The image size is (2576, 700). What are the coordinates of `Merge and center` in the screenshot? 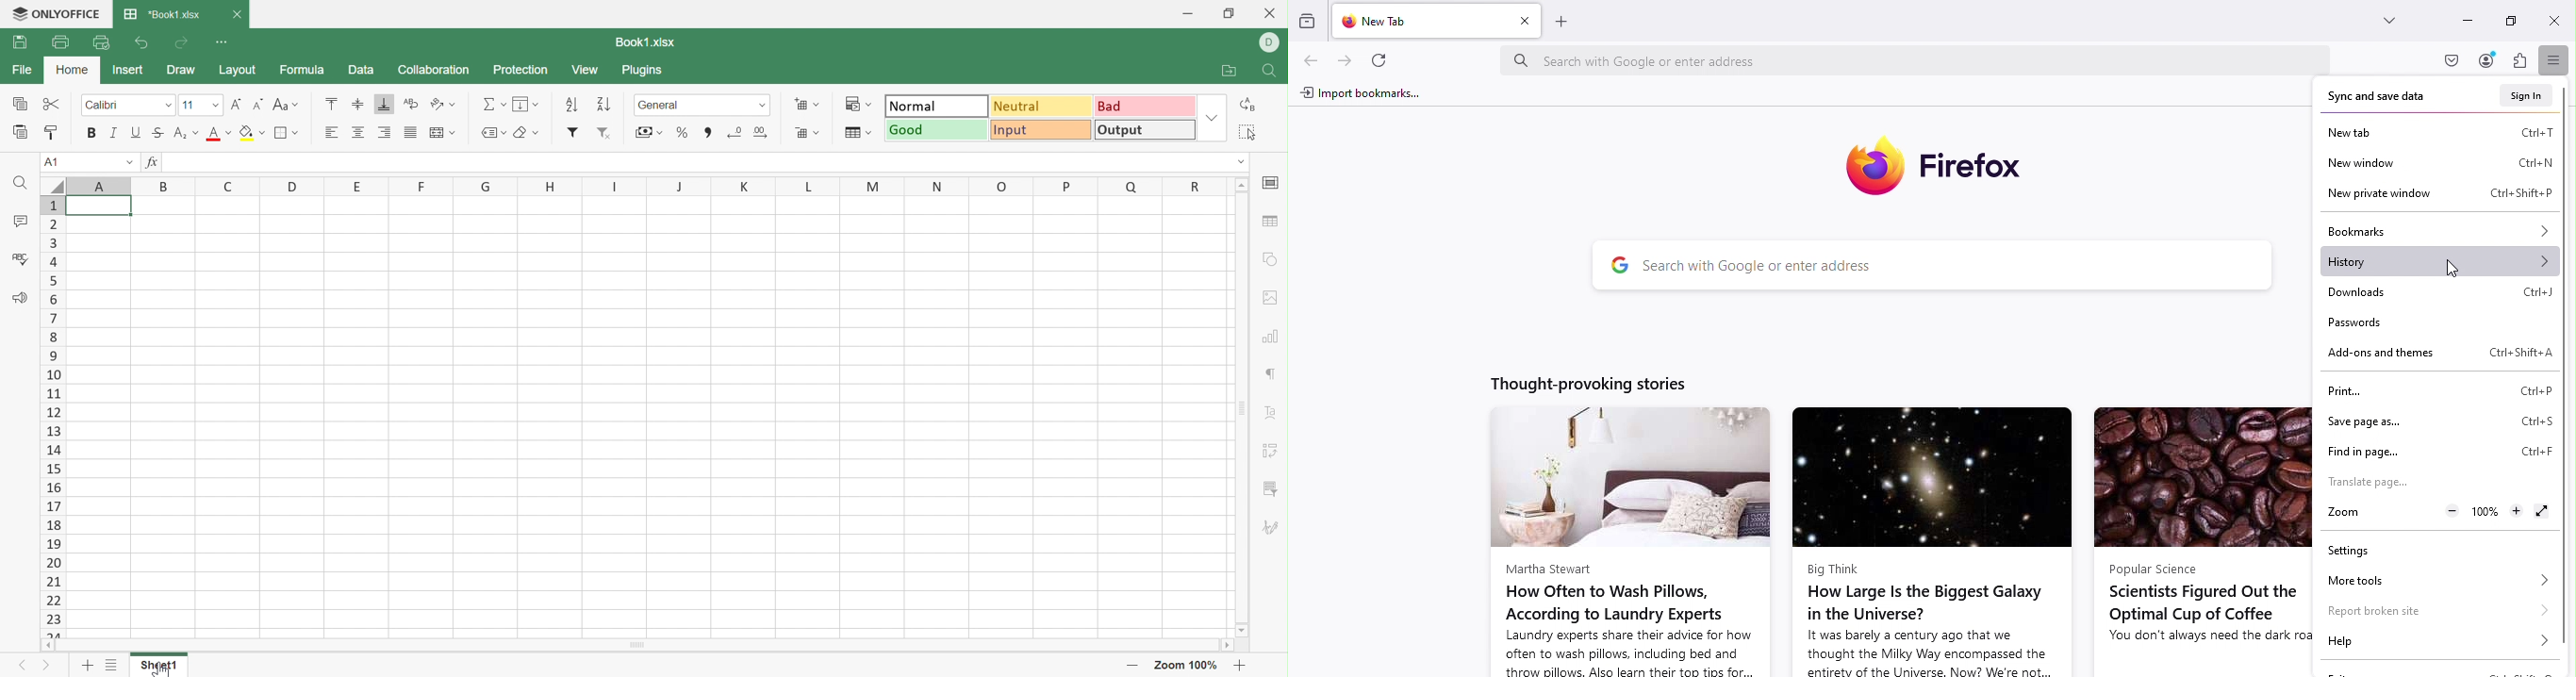 It's located at (442, 132).